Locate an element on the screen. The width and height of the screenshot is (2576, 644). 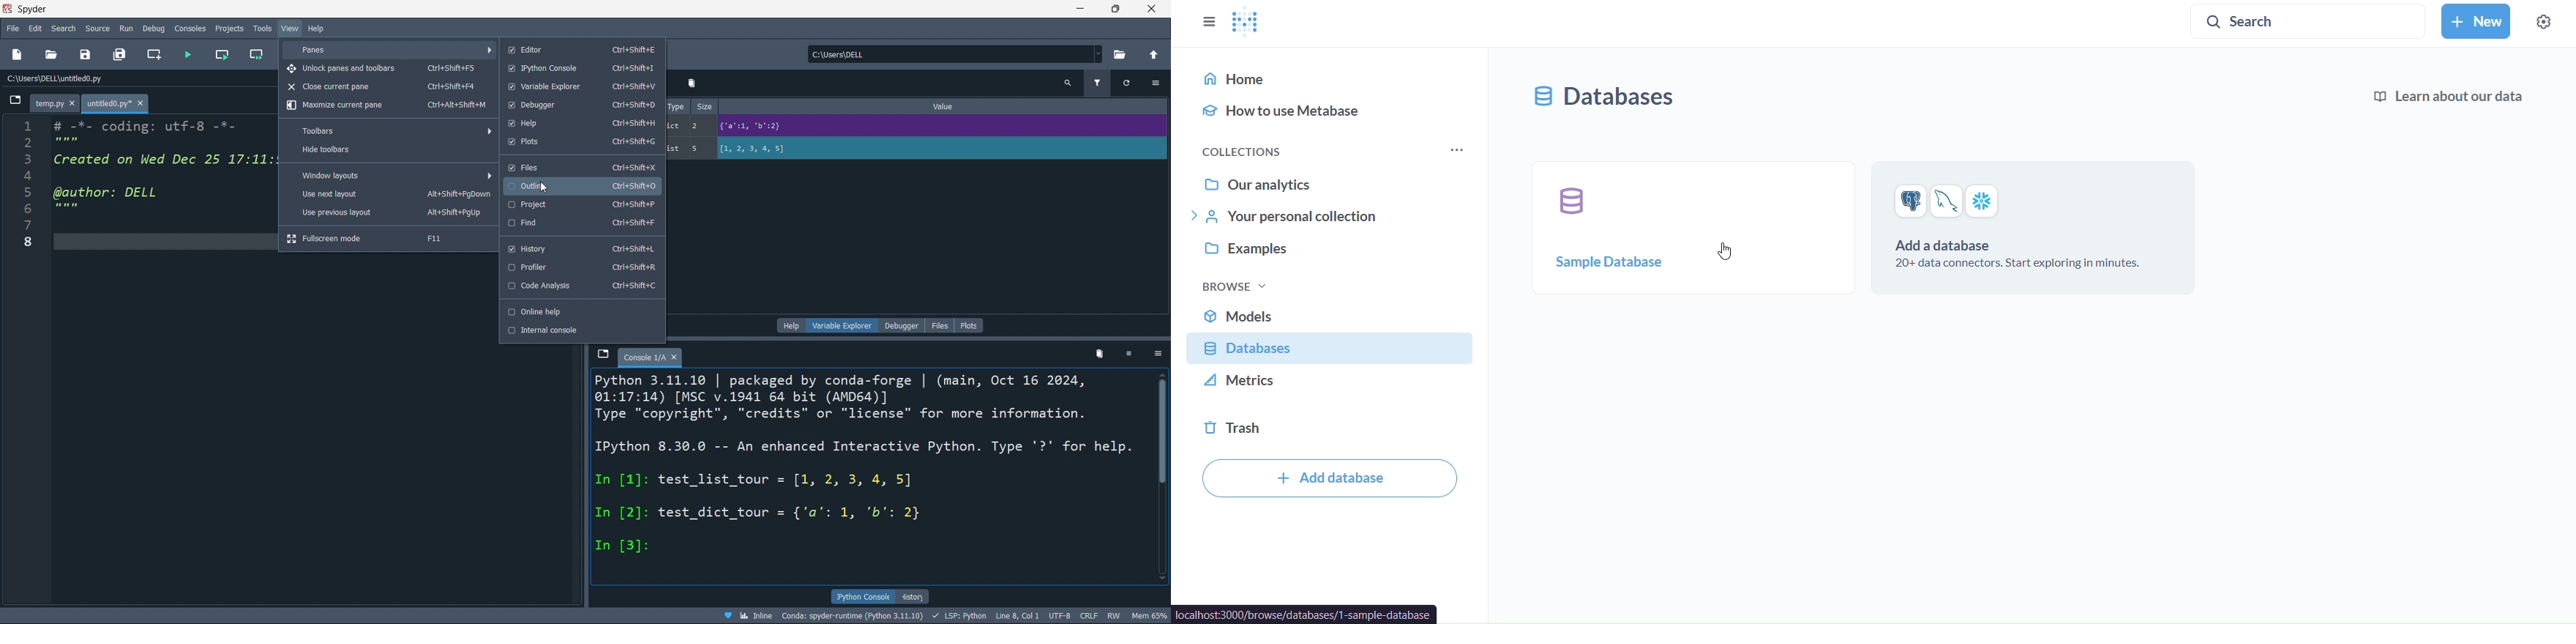
plots is located at coordinates (582, 143).